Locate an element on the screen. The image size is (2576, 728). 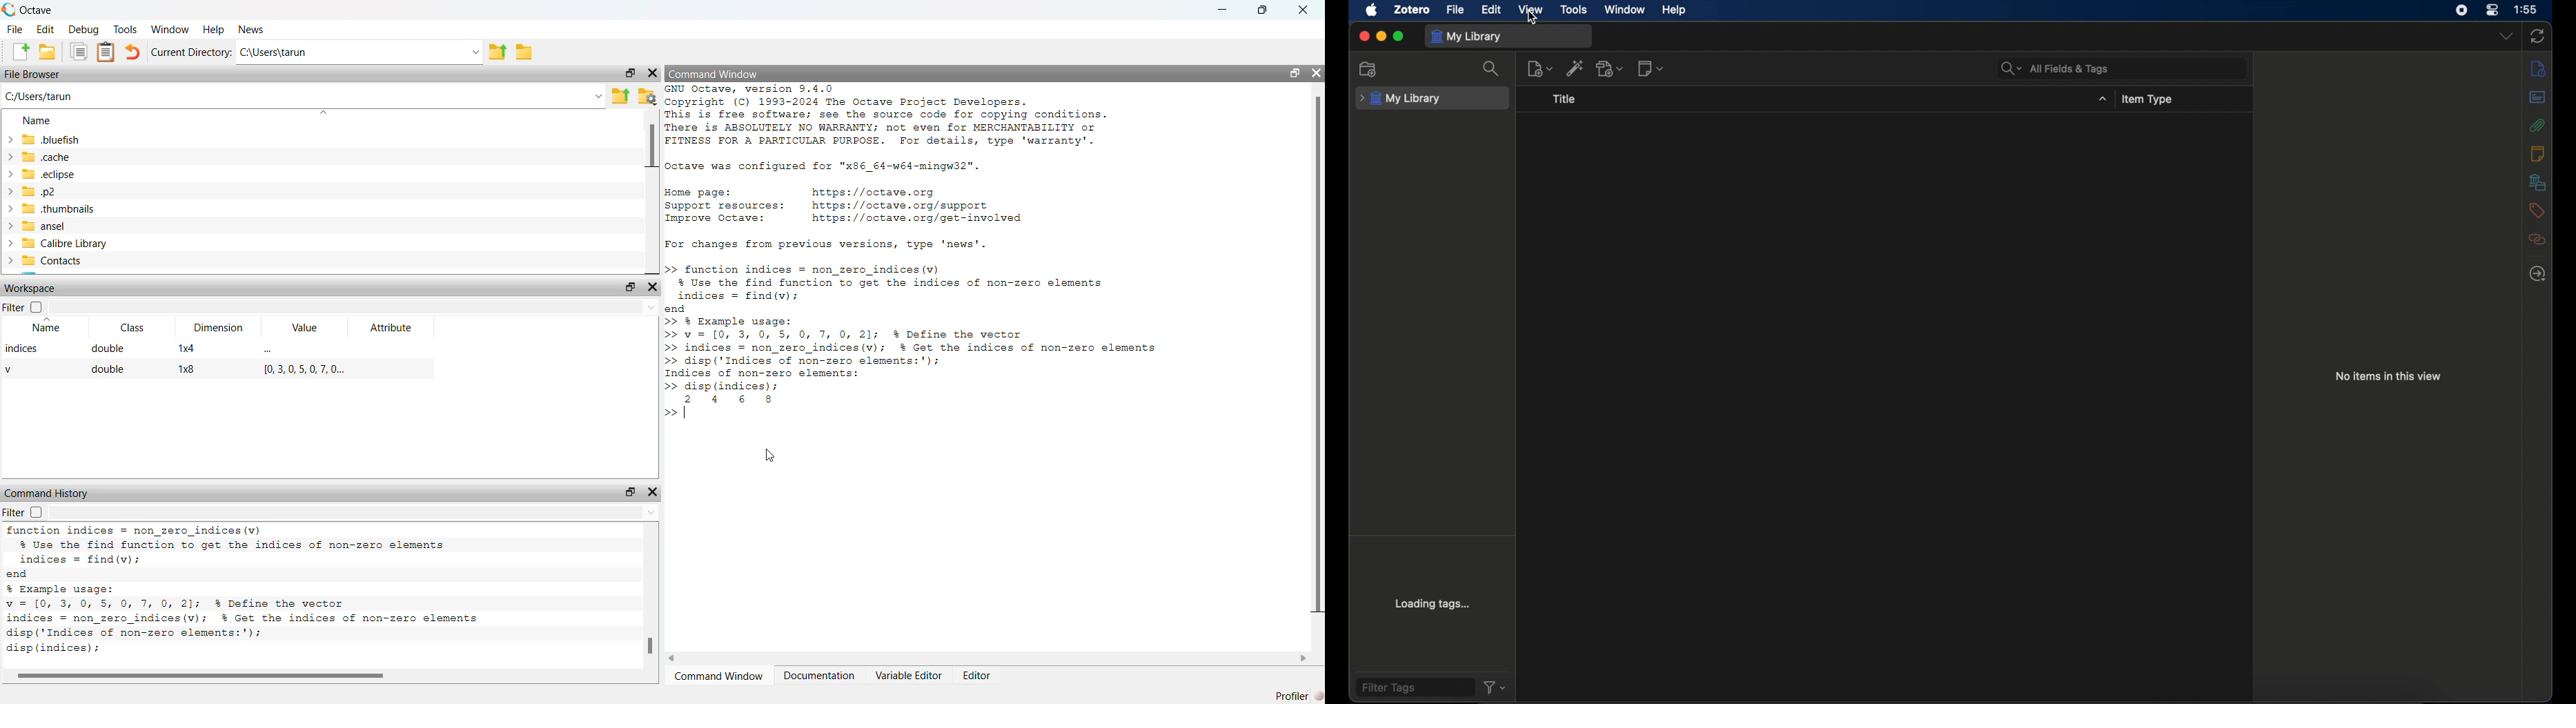
close is located at coordinates (653, 488).